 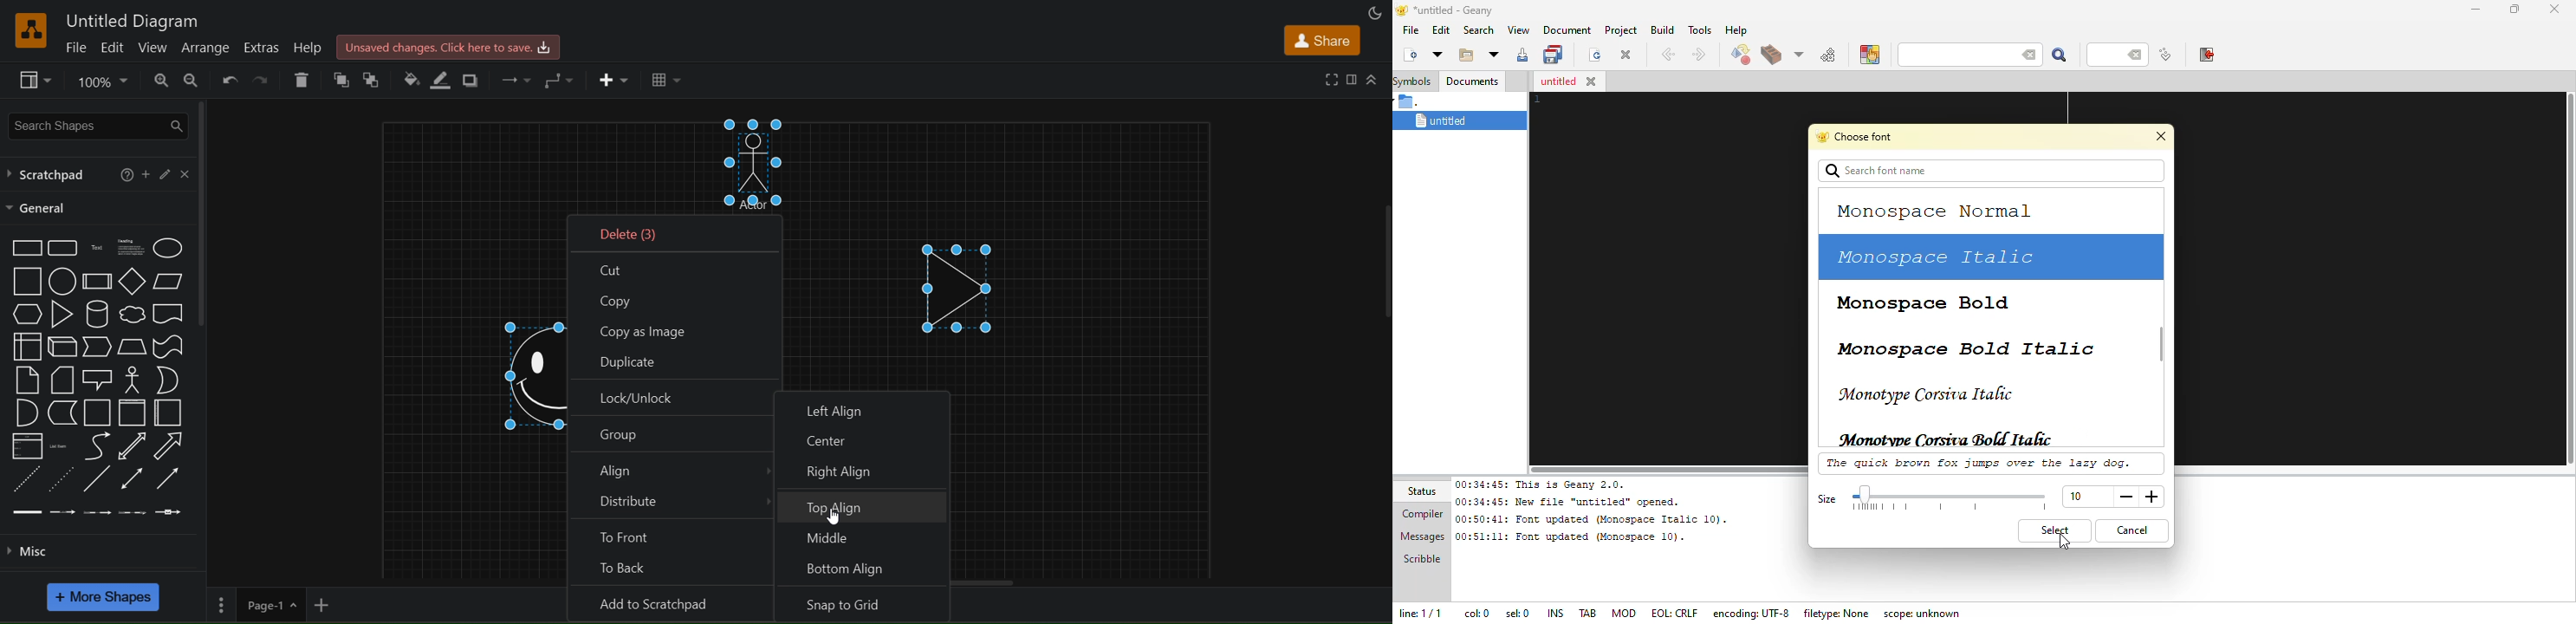 What do you see at coordinates (1948, 55) in the screenshot?
I see `search` at bounding box center [1948, 55].